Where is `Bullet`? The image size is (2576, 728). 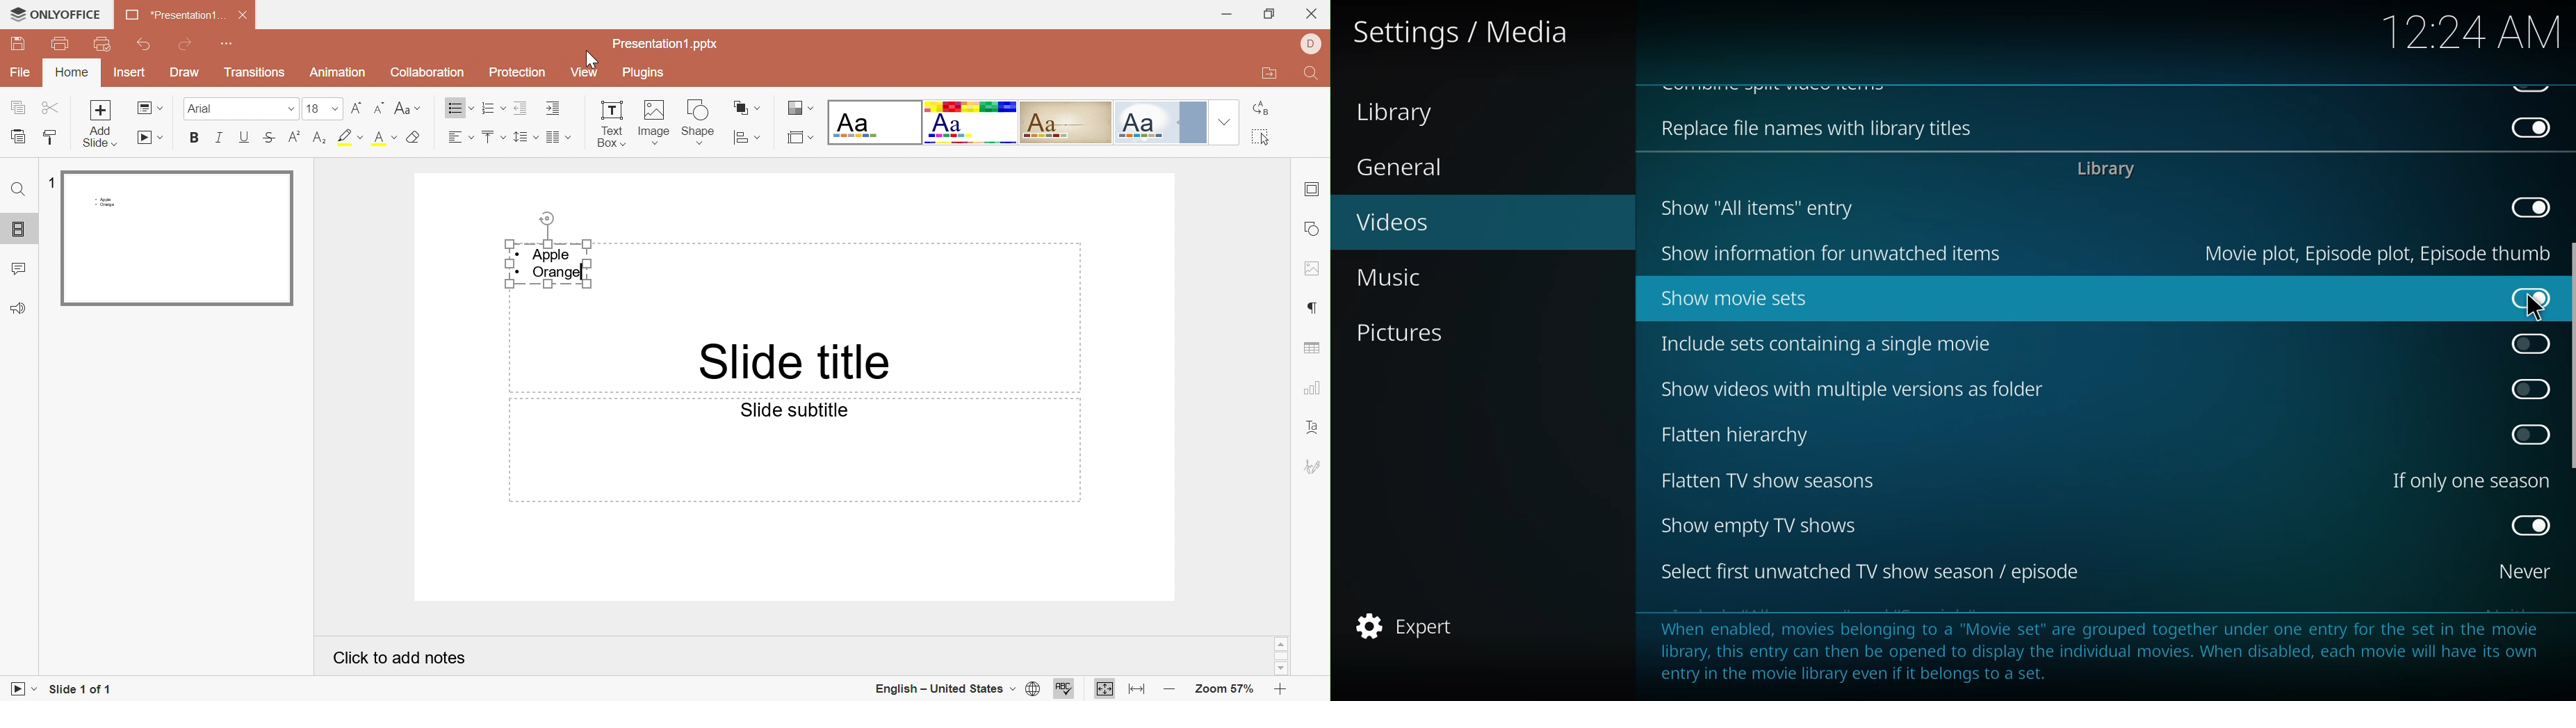
Bullet is located at coordinates (518, 254).